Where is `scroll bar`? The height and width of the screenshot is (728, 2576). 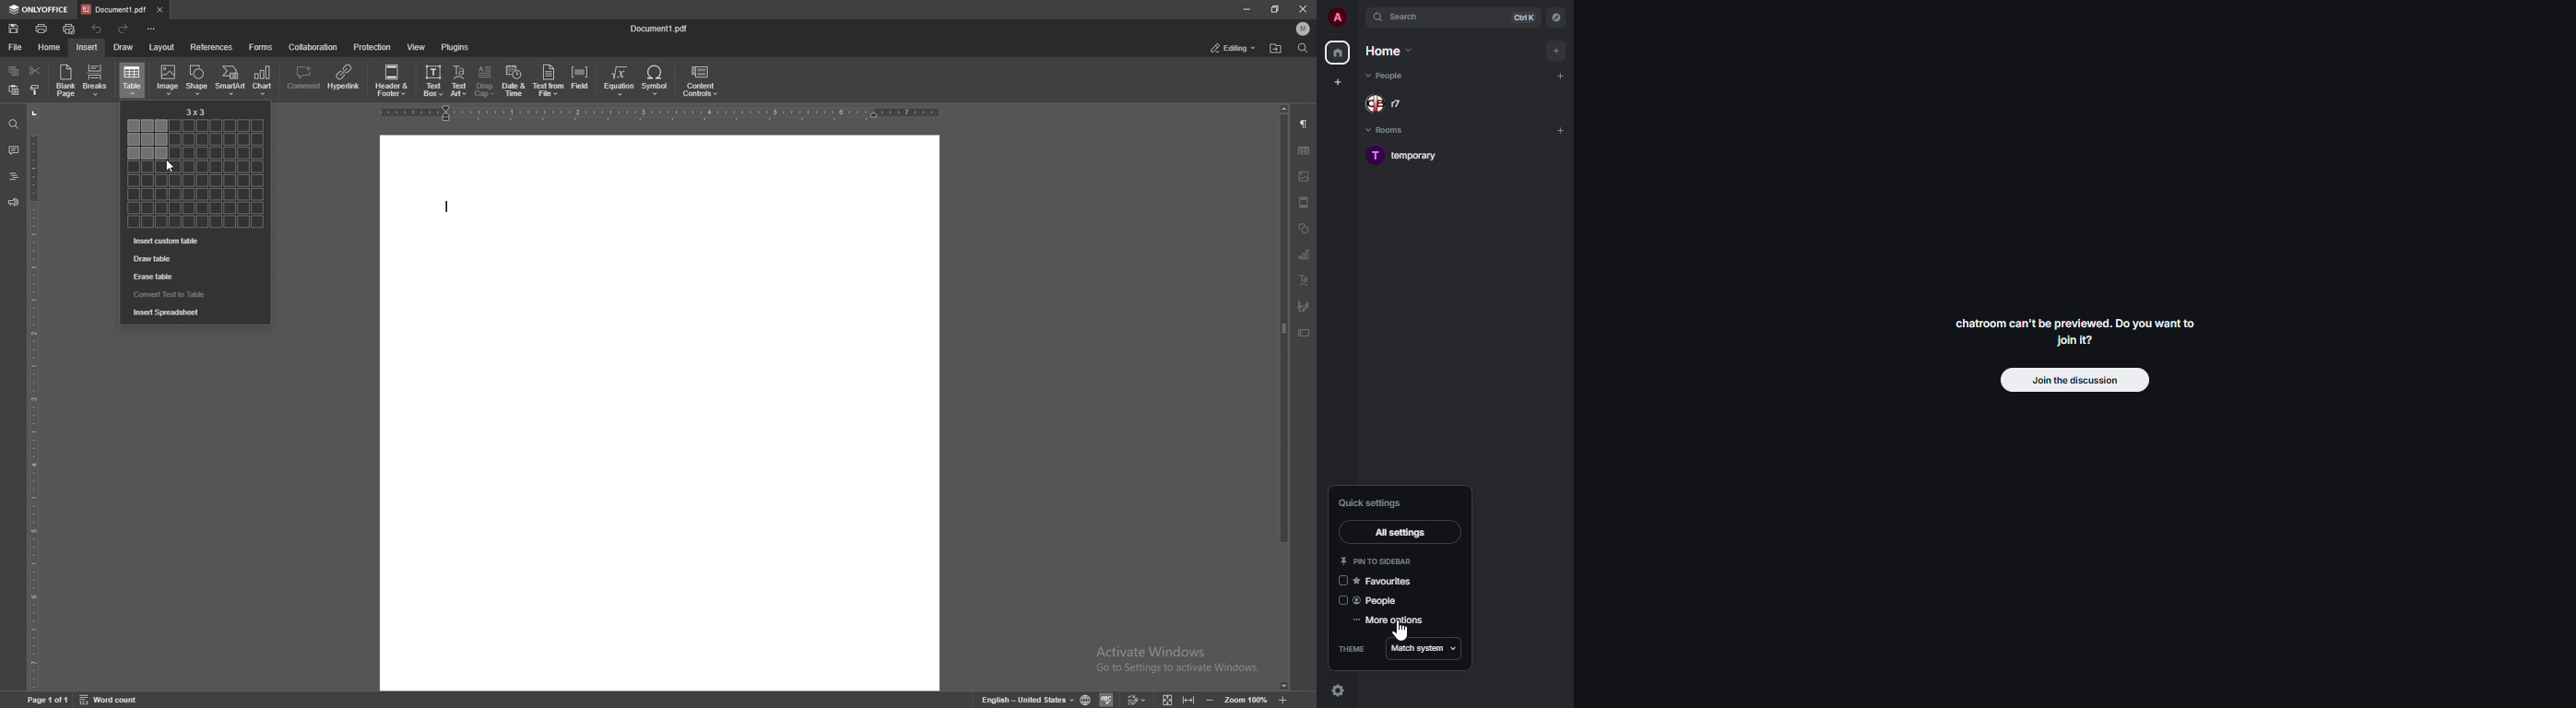
scroll bar is located at coordinates (1285, 397).